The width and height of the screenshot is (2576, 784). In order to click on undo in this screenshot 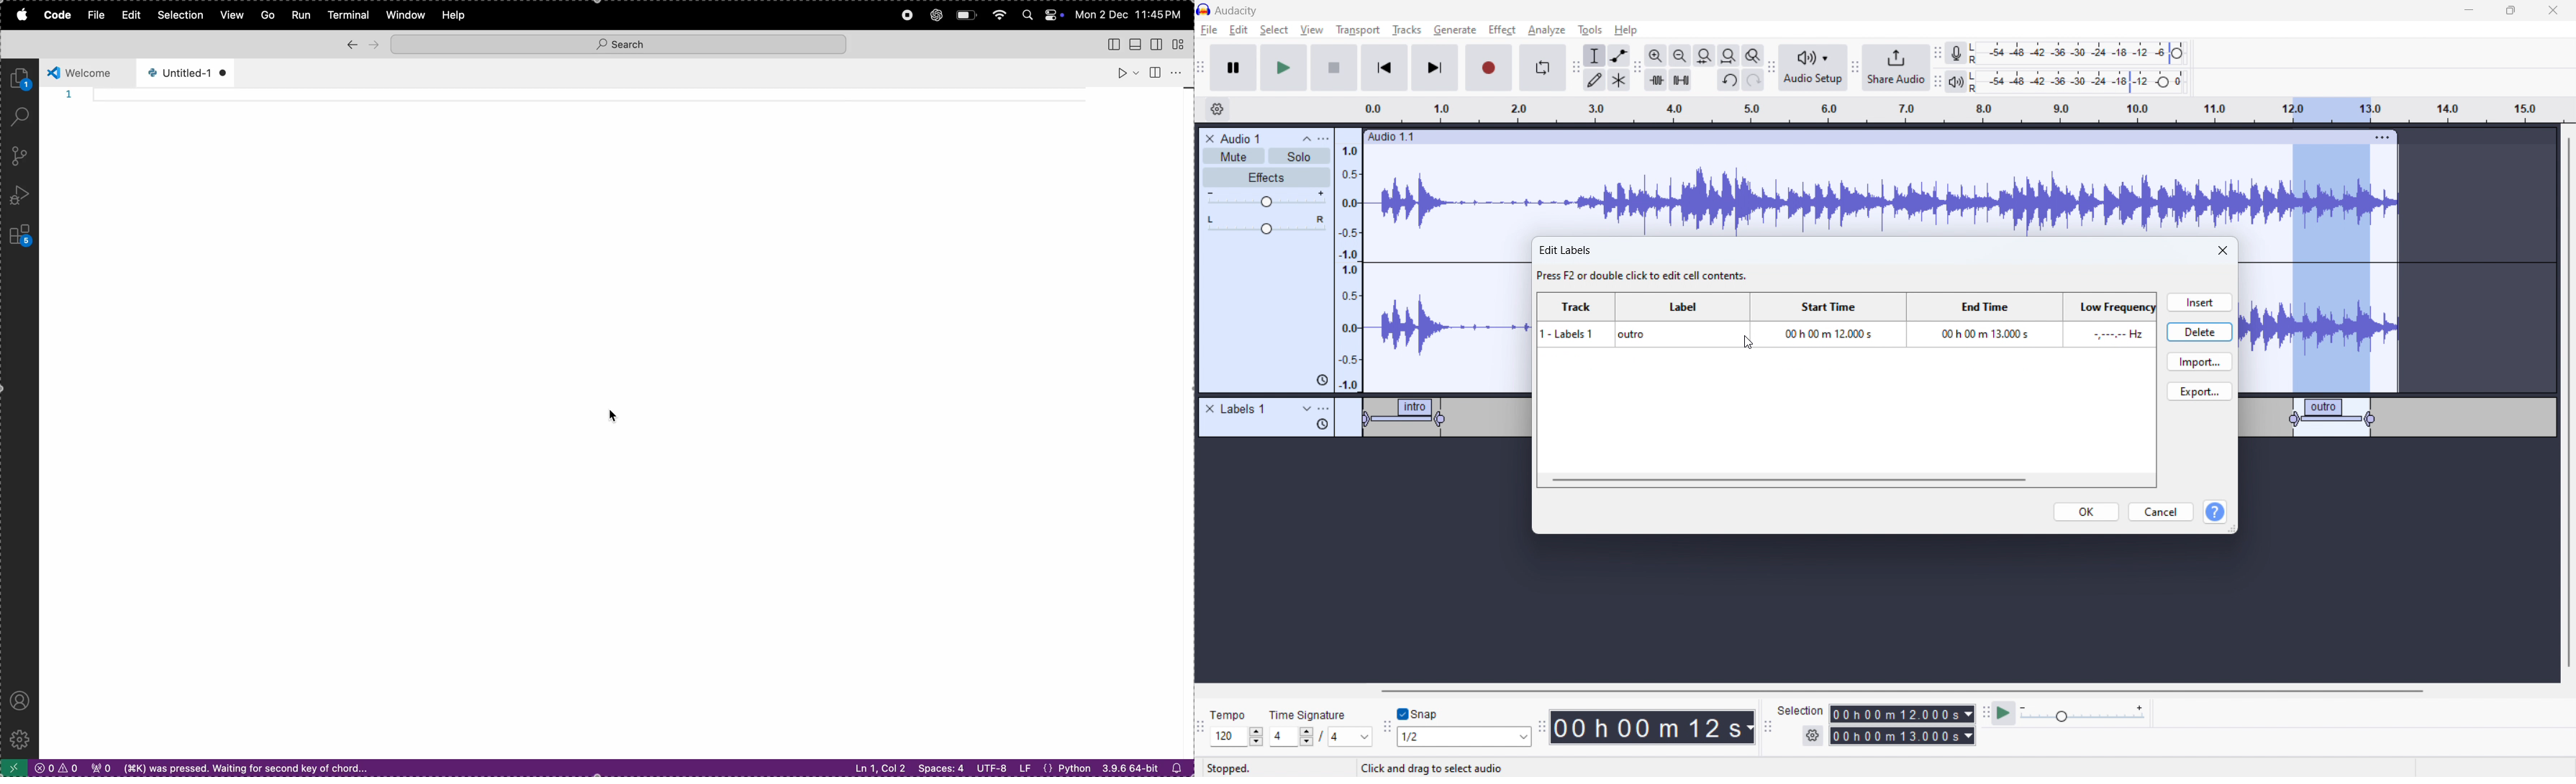, I will do `click(1729, 81)`.